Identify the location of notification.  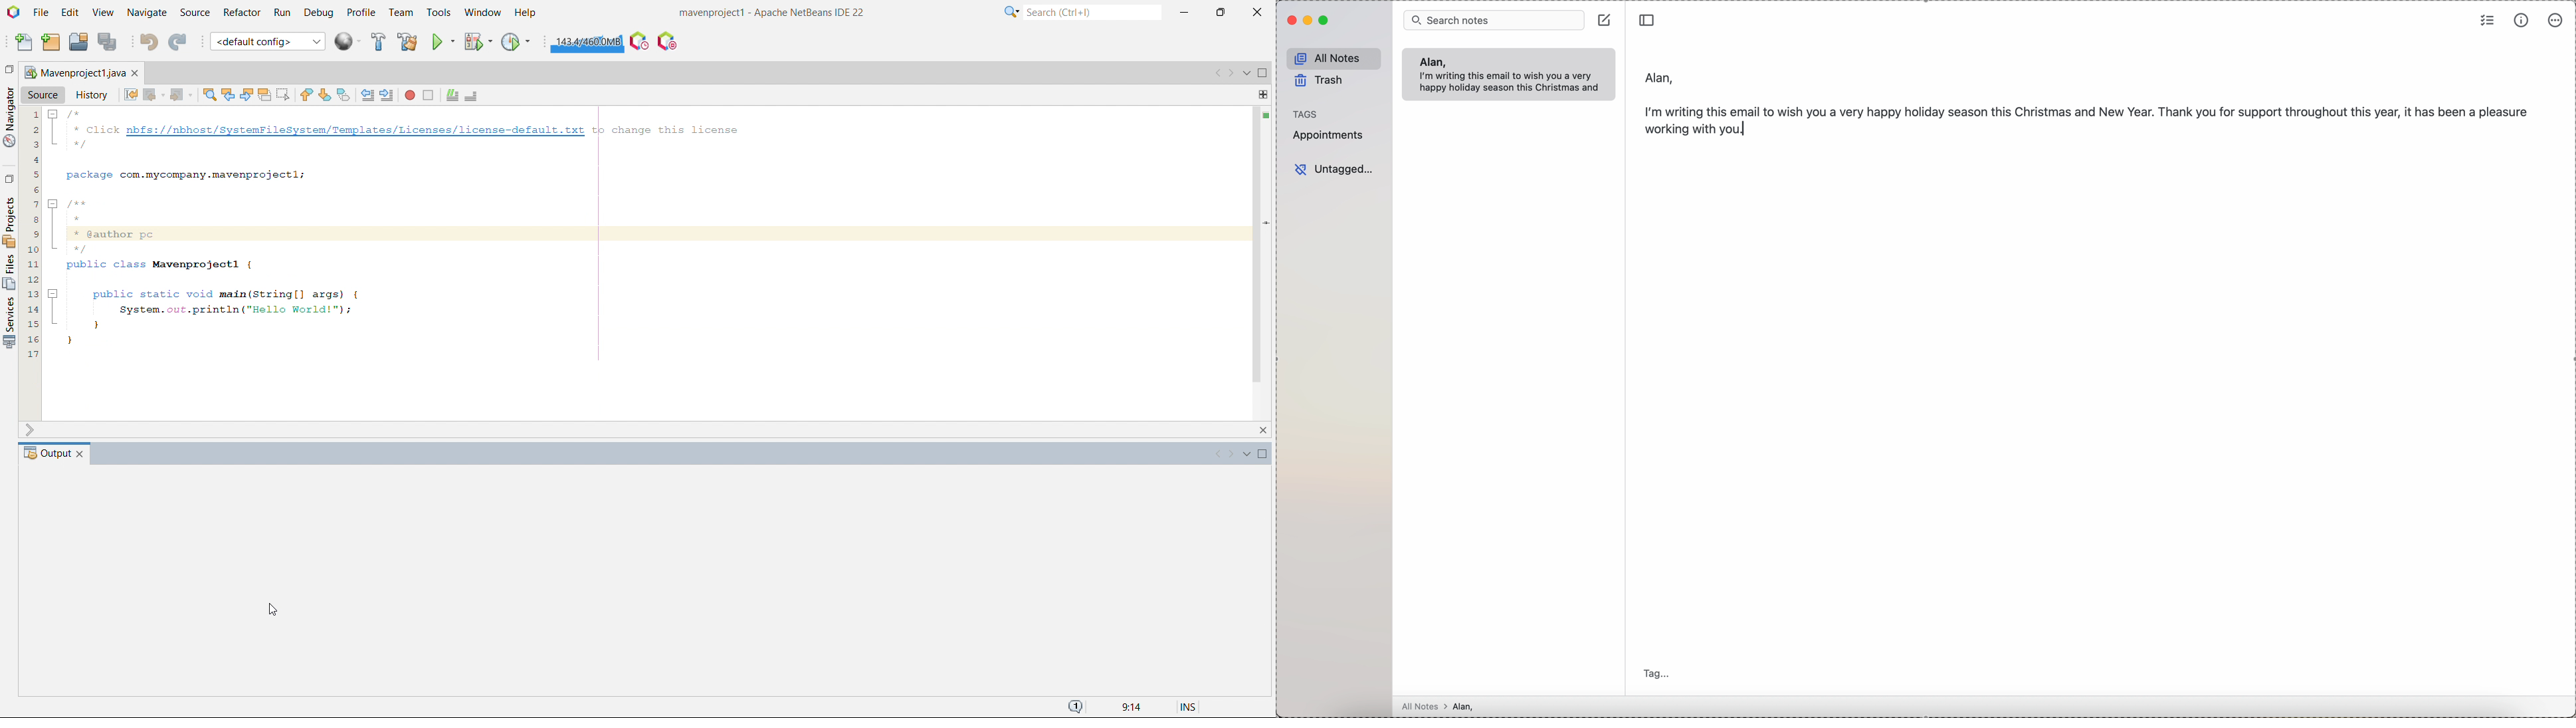
(1076, 707).